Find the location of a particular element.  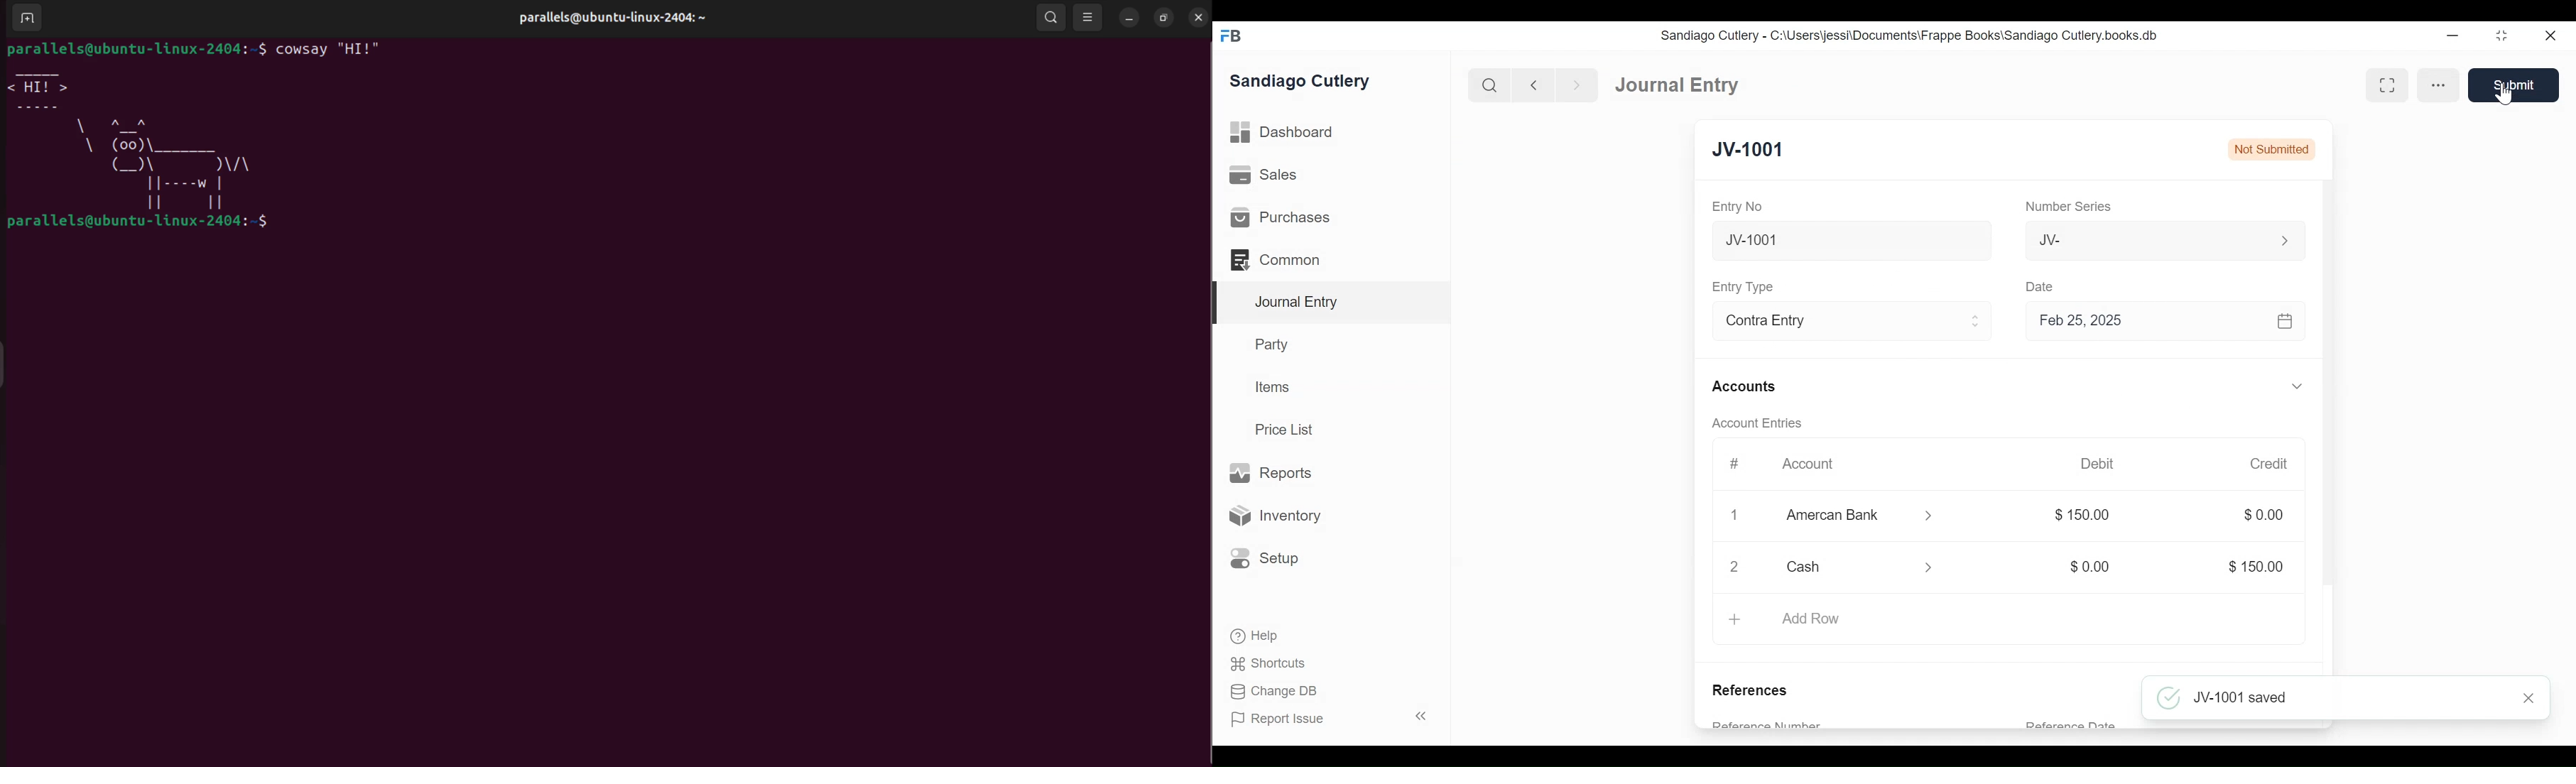

more is located at coordinates (2437, 85).